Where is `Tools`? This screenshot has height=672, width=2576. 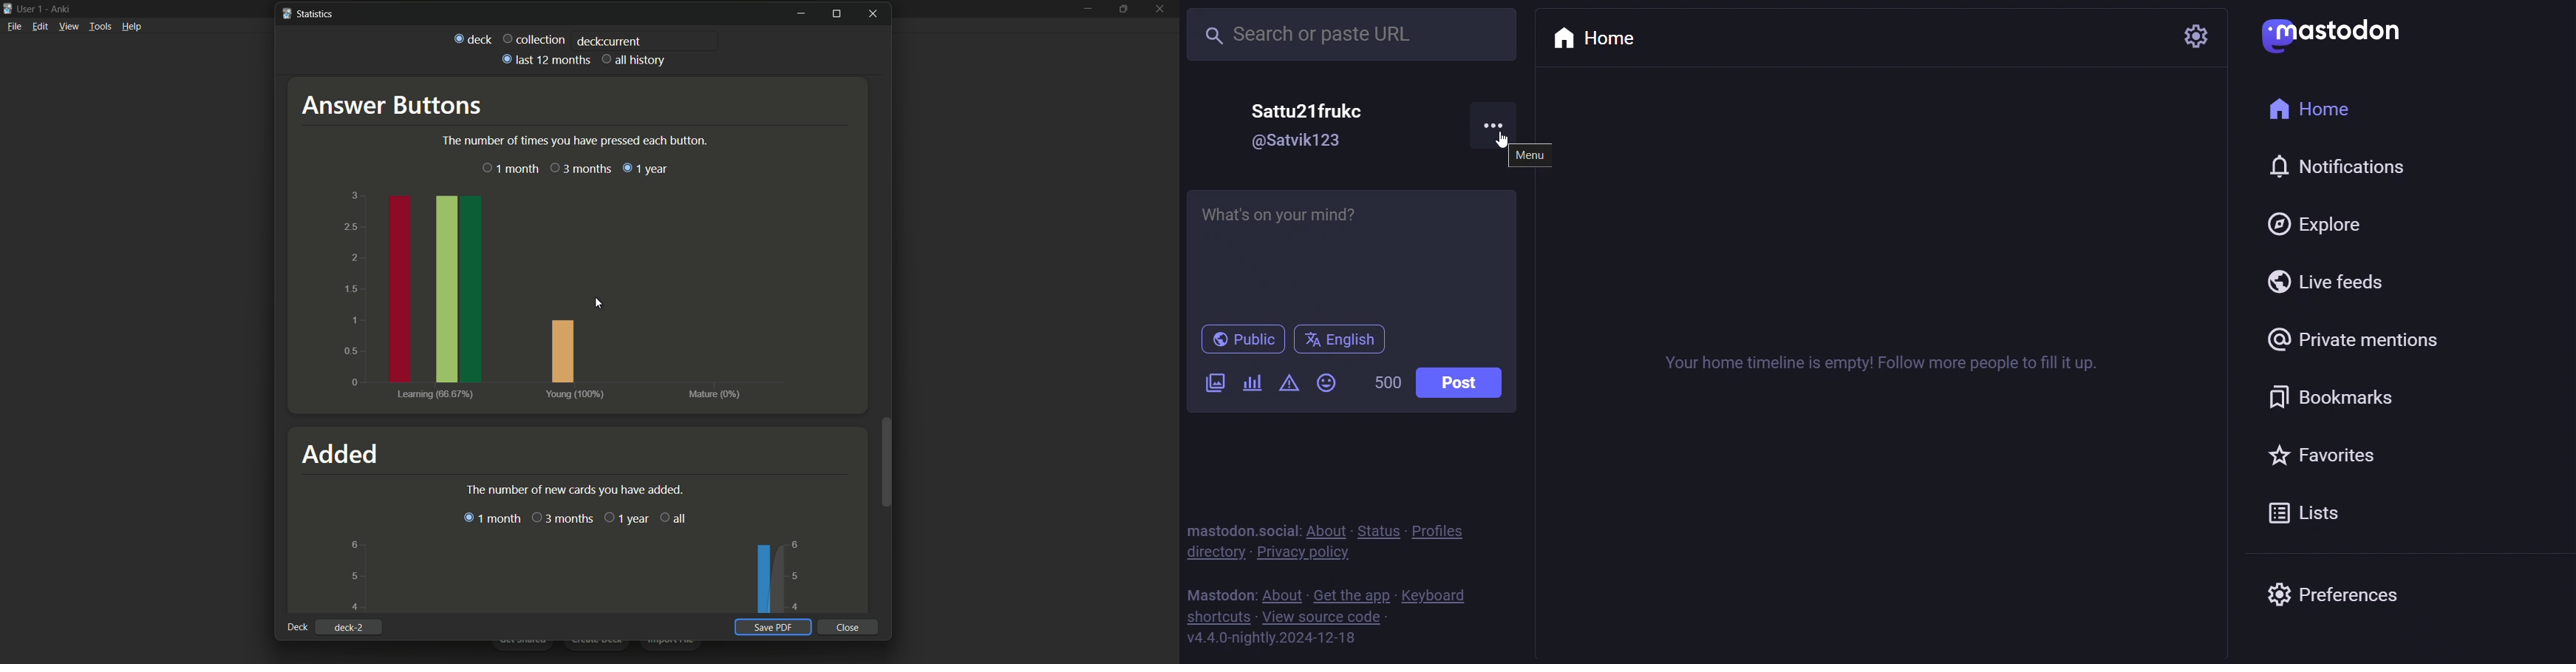
Tools is located at coordinates (101, 28).